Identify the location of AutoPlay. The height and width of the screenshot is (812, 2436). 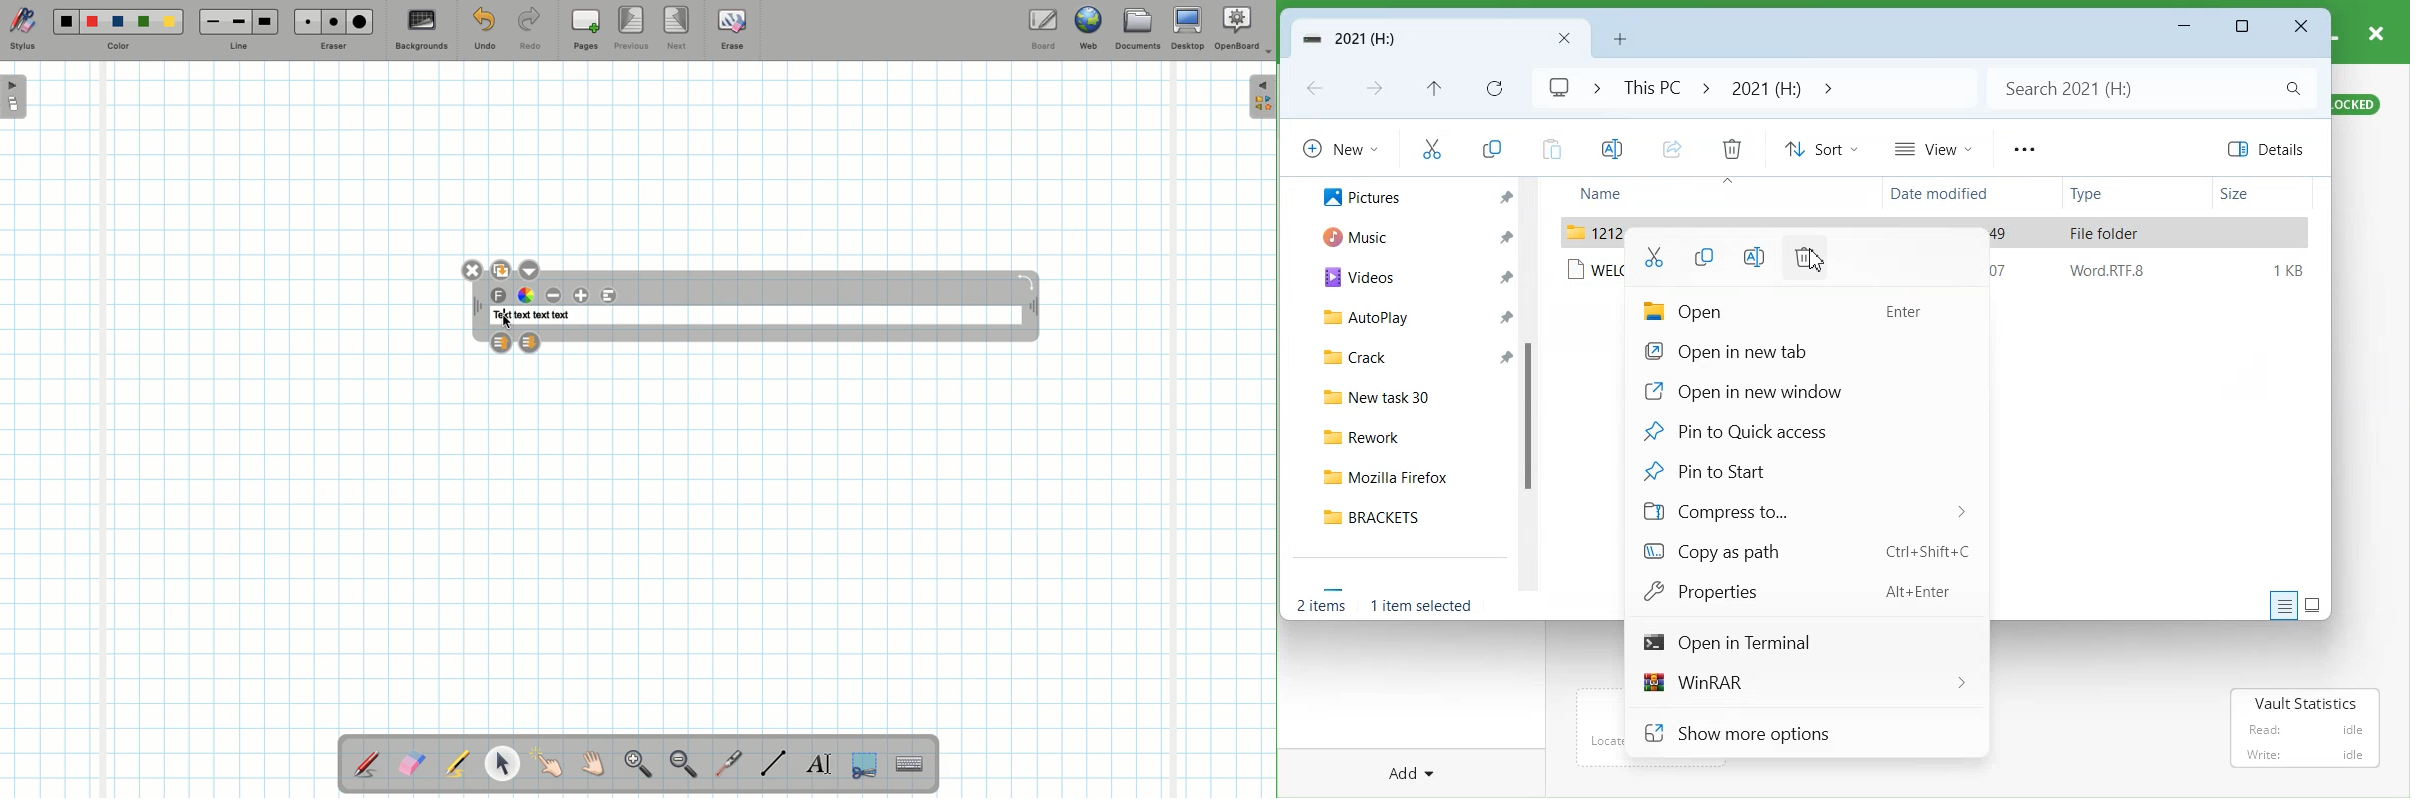
(1365, 320).